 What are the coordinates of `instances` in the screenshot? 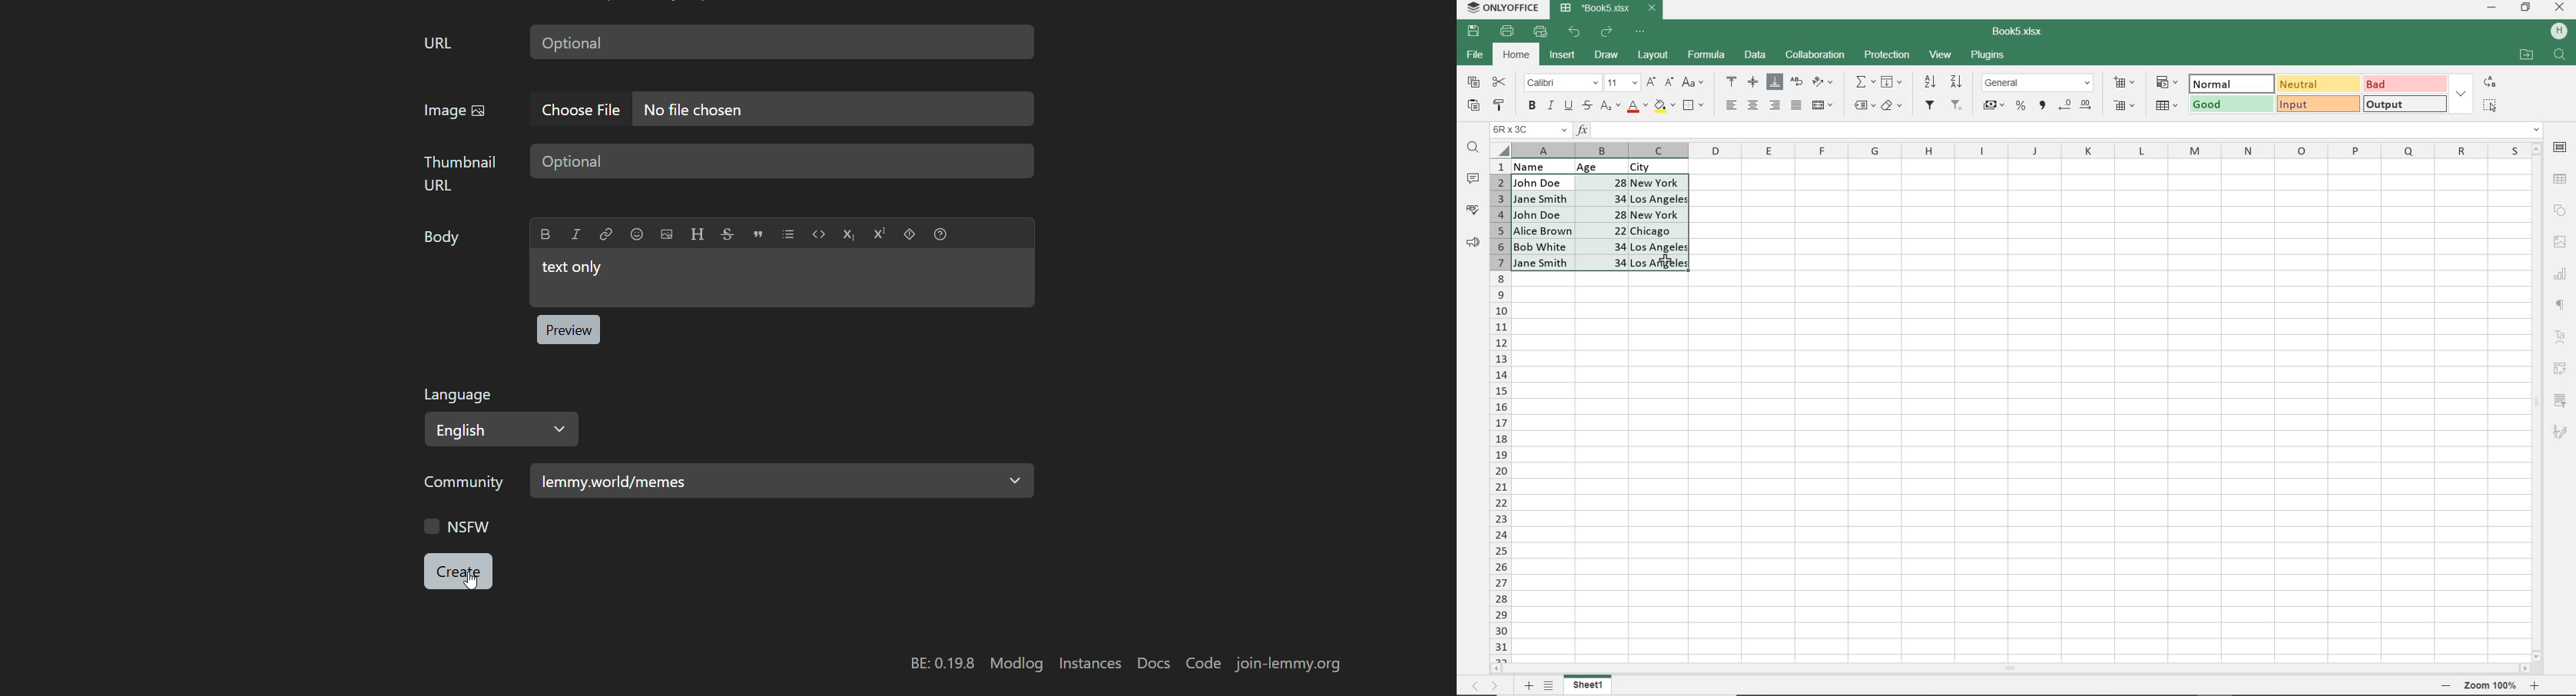 It's located at (1089, 663).